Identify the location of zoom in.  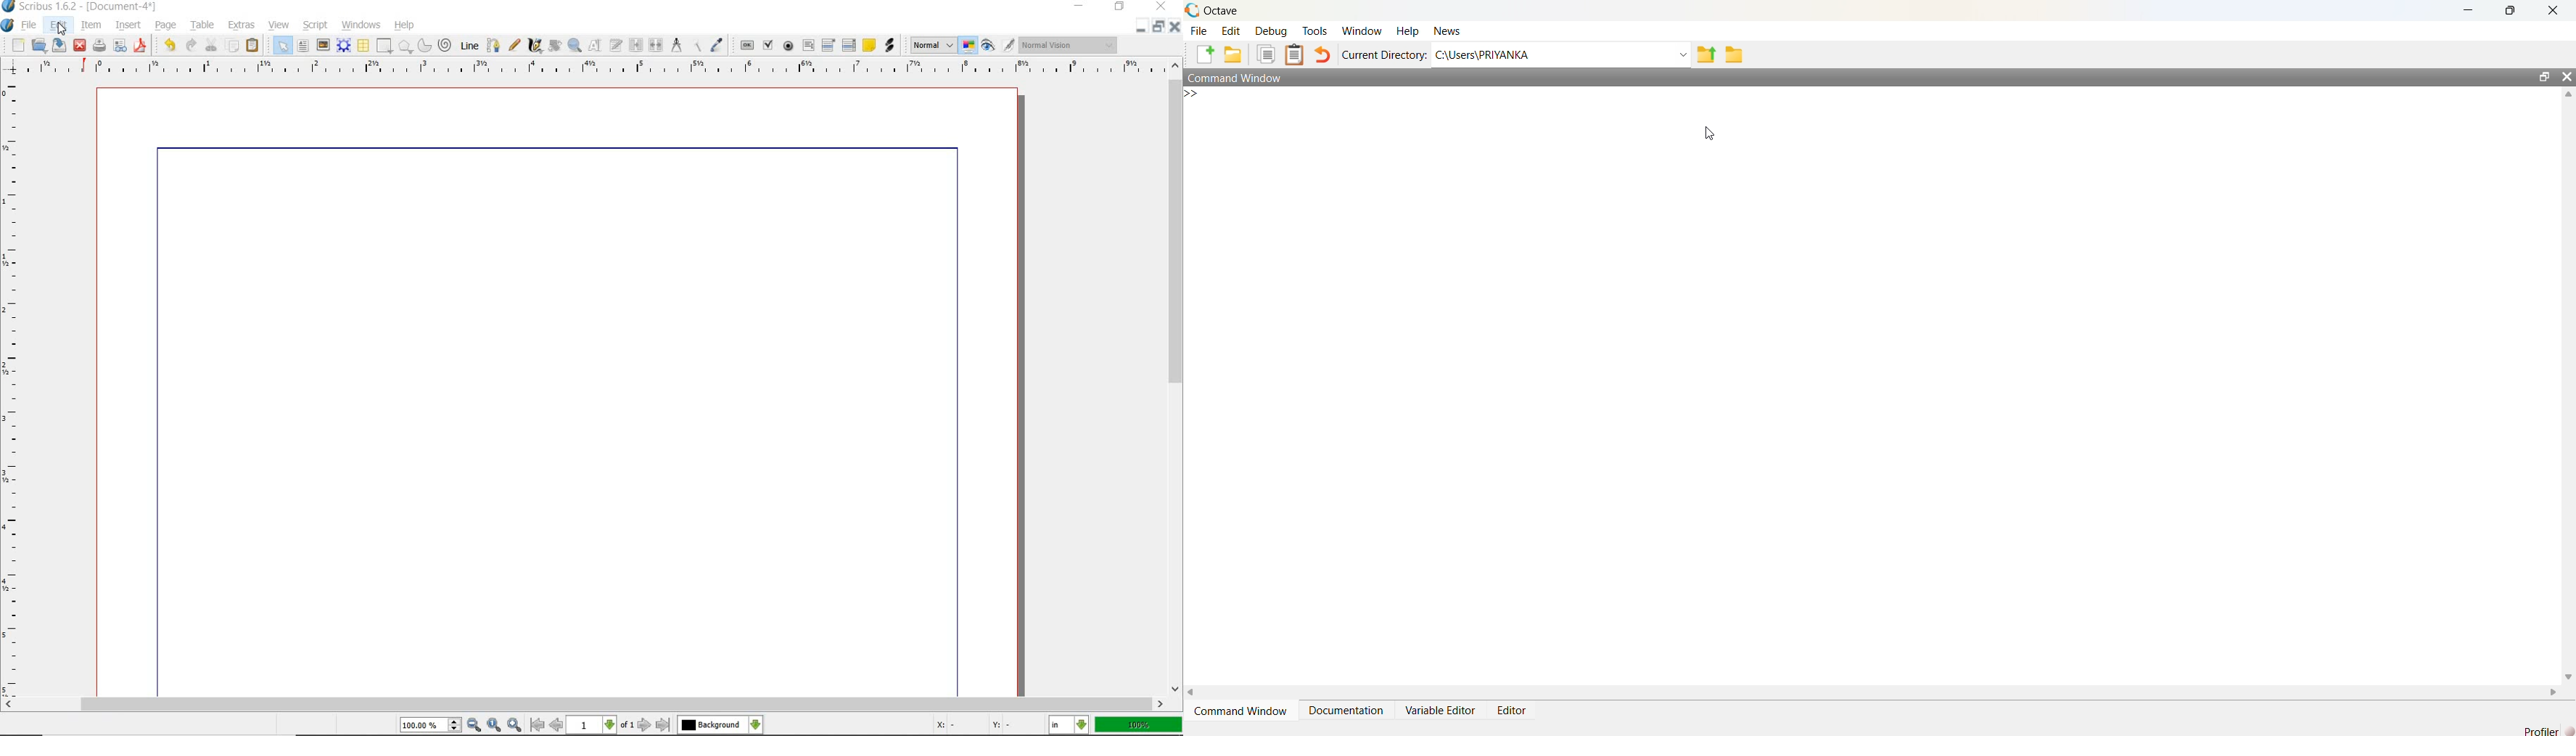
(514, 724).